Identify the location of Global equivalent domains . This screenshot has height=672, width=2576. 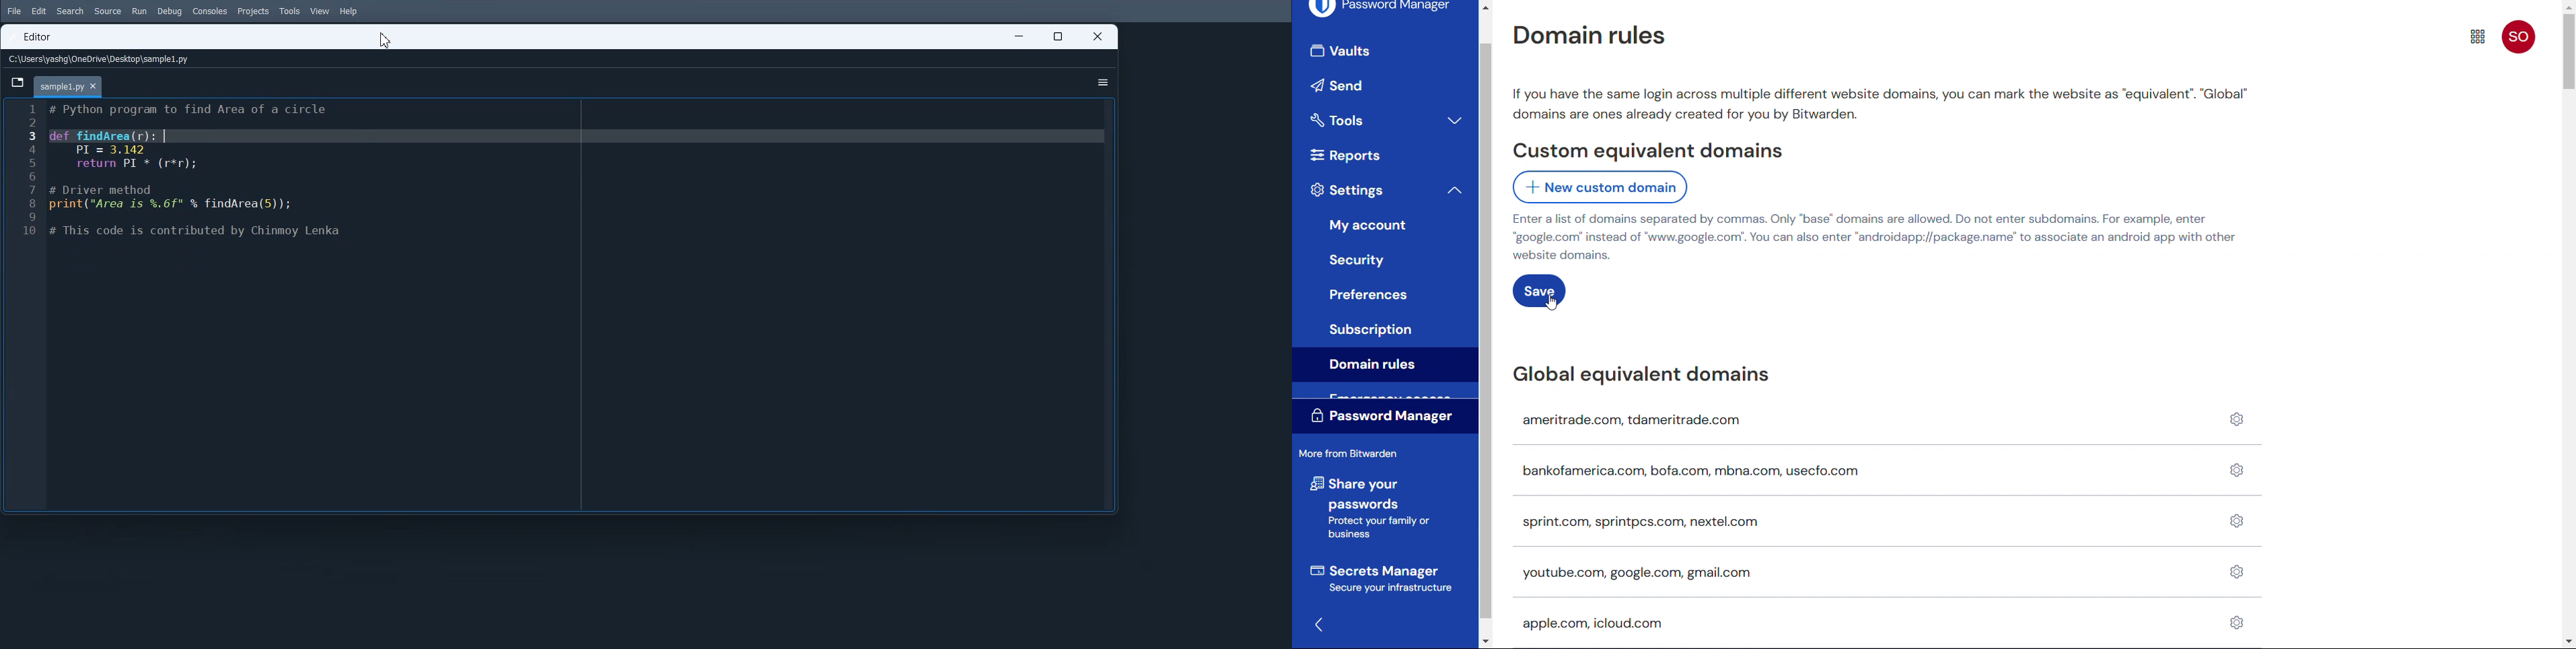
(1640, 375).